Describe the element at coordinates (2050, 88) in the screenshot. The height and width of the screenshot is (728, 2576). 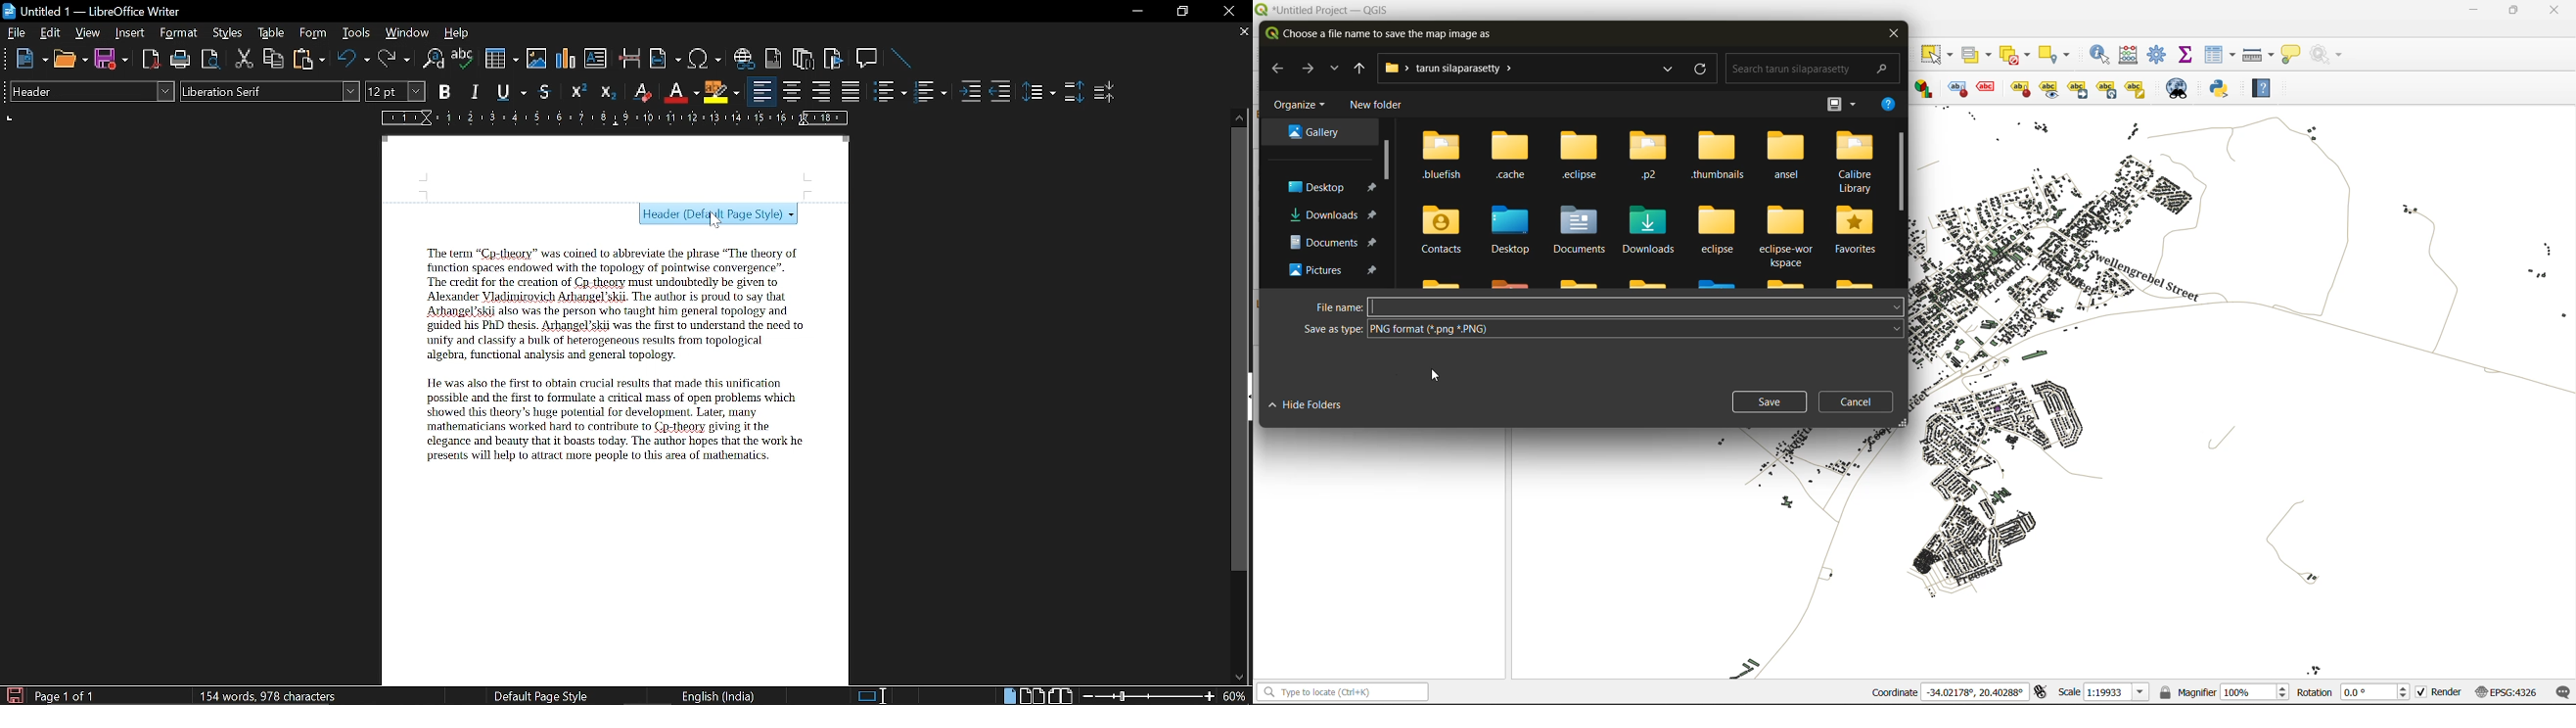
I see `Move a label, diagrams or callout ` at that location.